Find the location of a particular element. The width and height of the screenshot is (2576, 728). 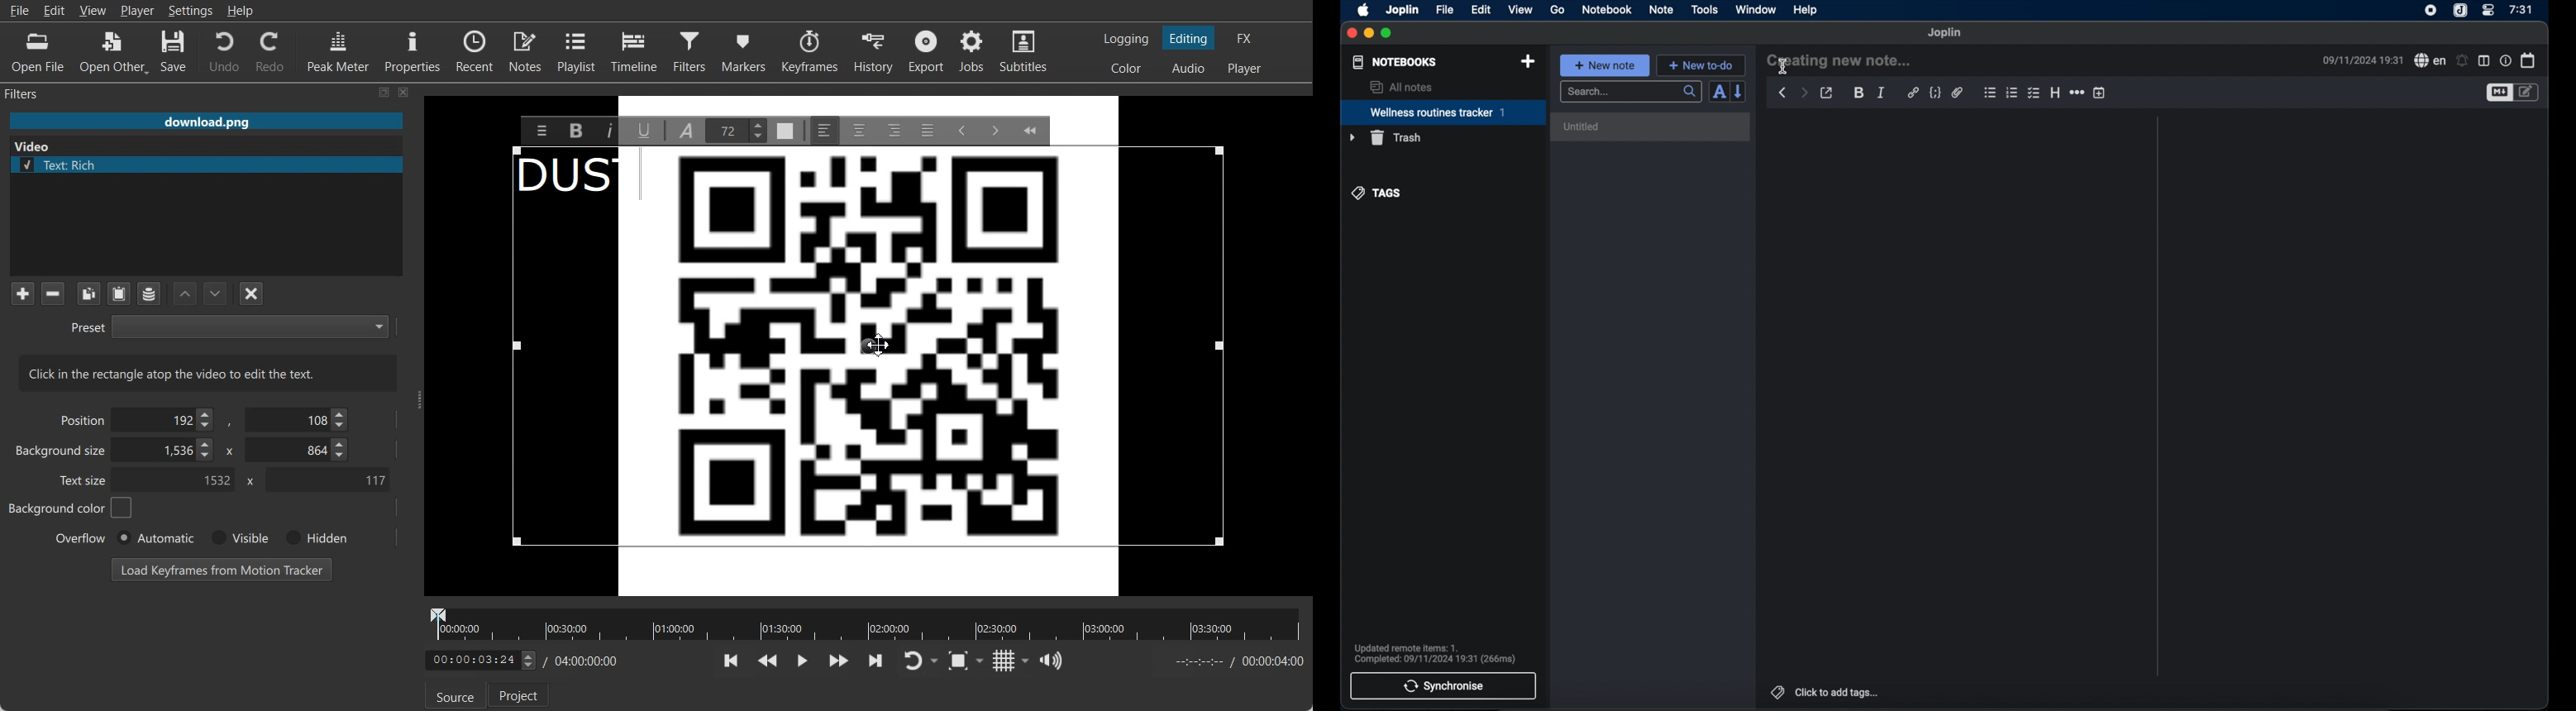

file is located at coordinates (1444, 9).